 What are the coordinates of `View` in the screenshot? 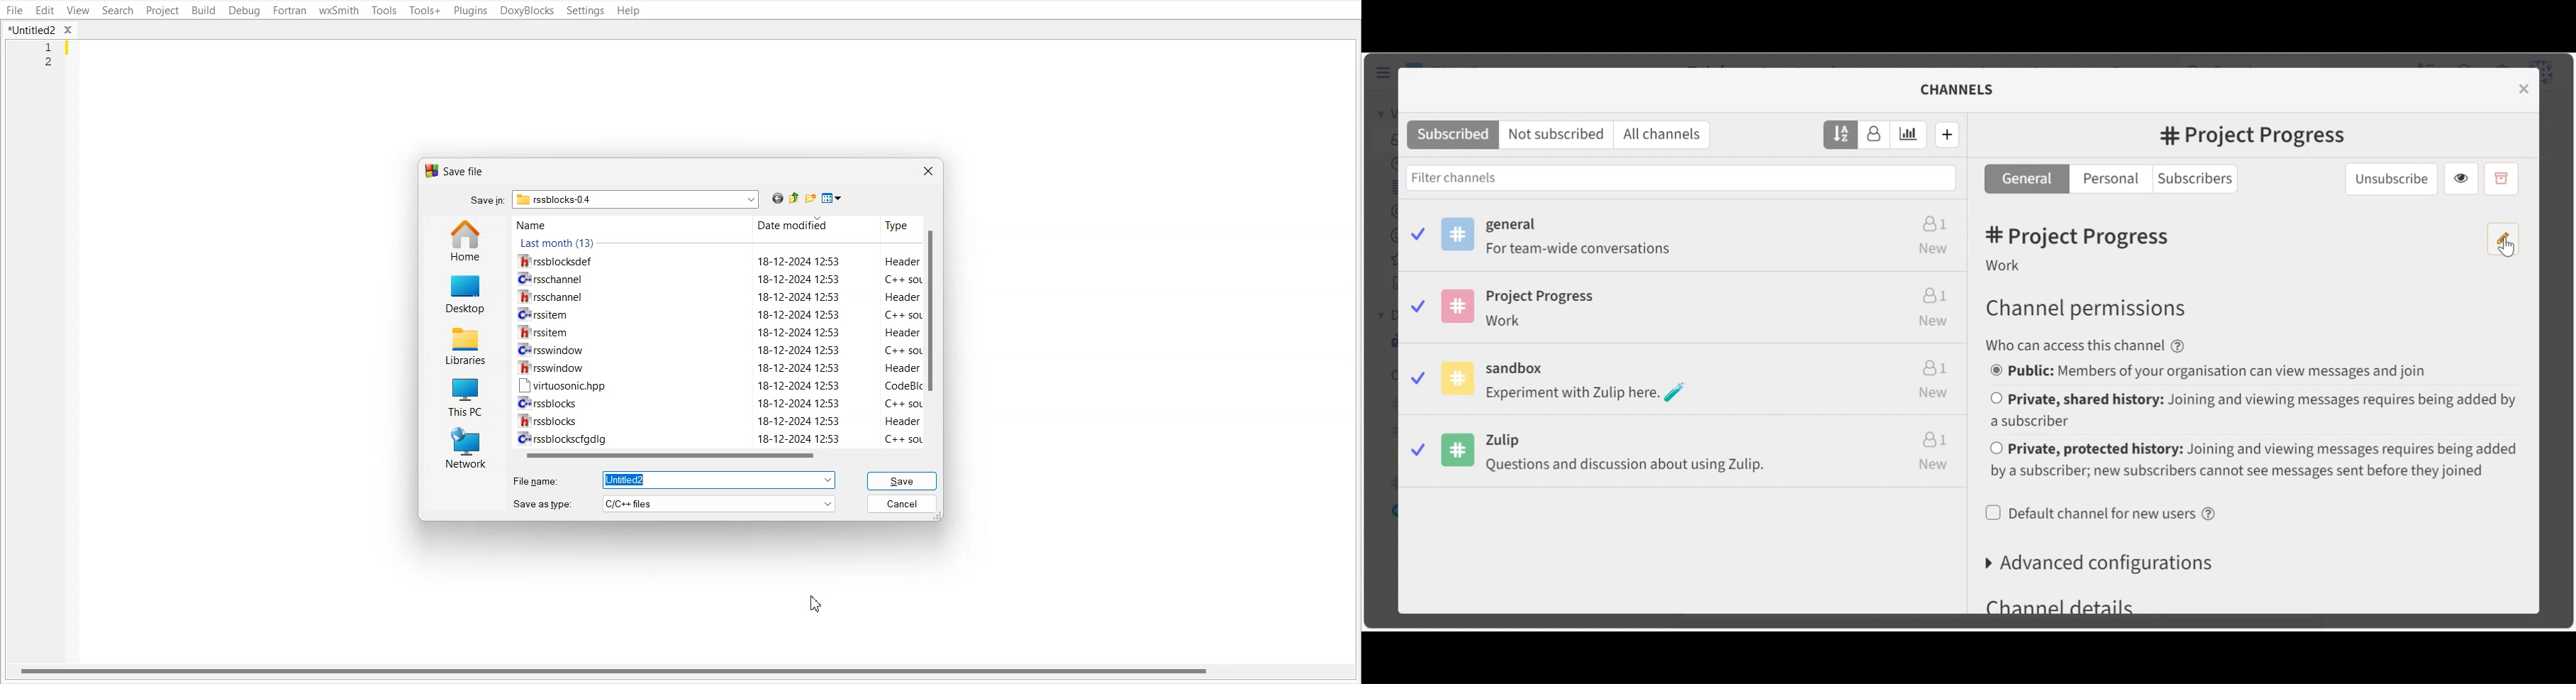 It's located at (78, 11).